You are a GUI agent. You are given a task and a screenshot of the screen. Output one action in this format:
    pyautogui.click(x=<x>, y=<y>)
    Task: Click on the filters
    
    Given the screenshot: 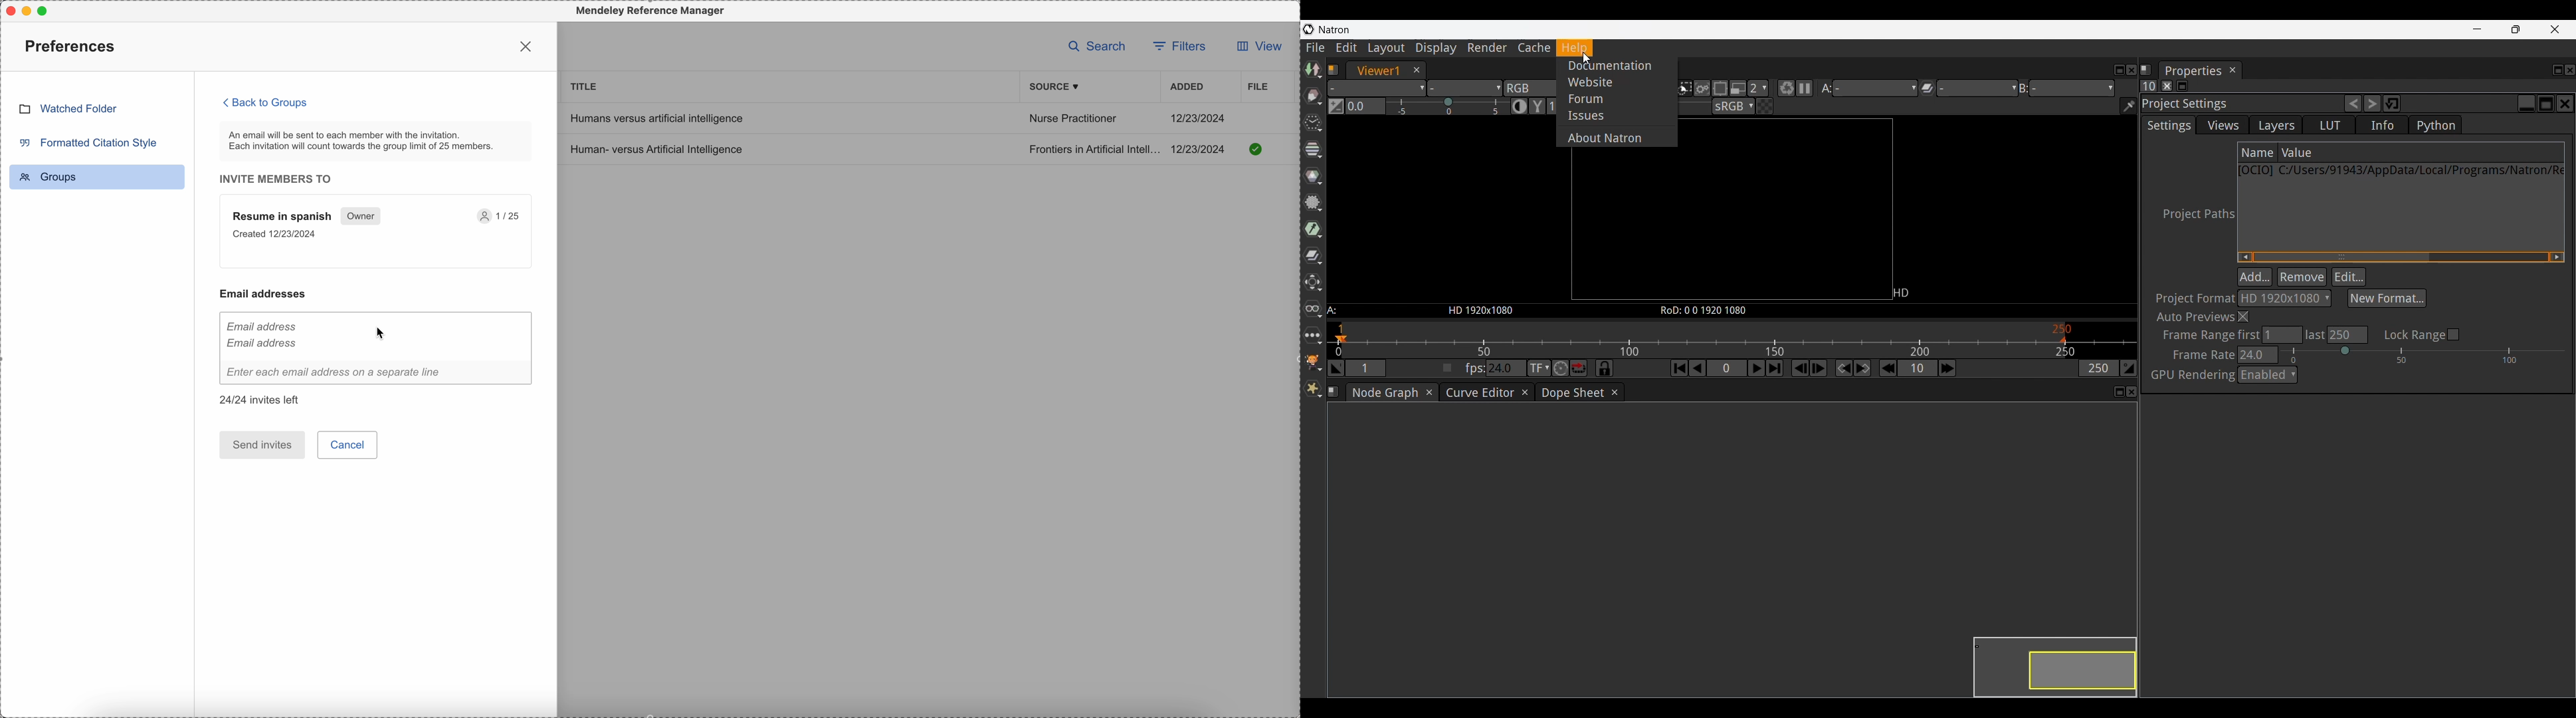 What is the action you would take?
    pyautogui.click(x=1182, y=45)
    